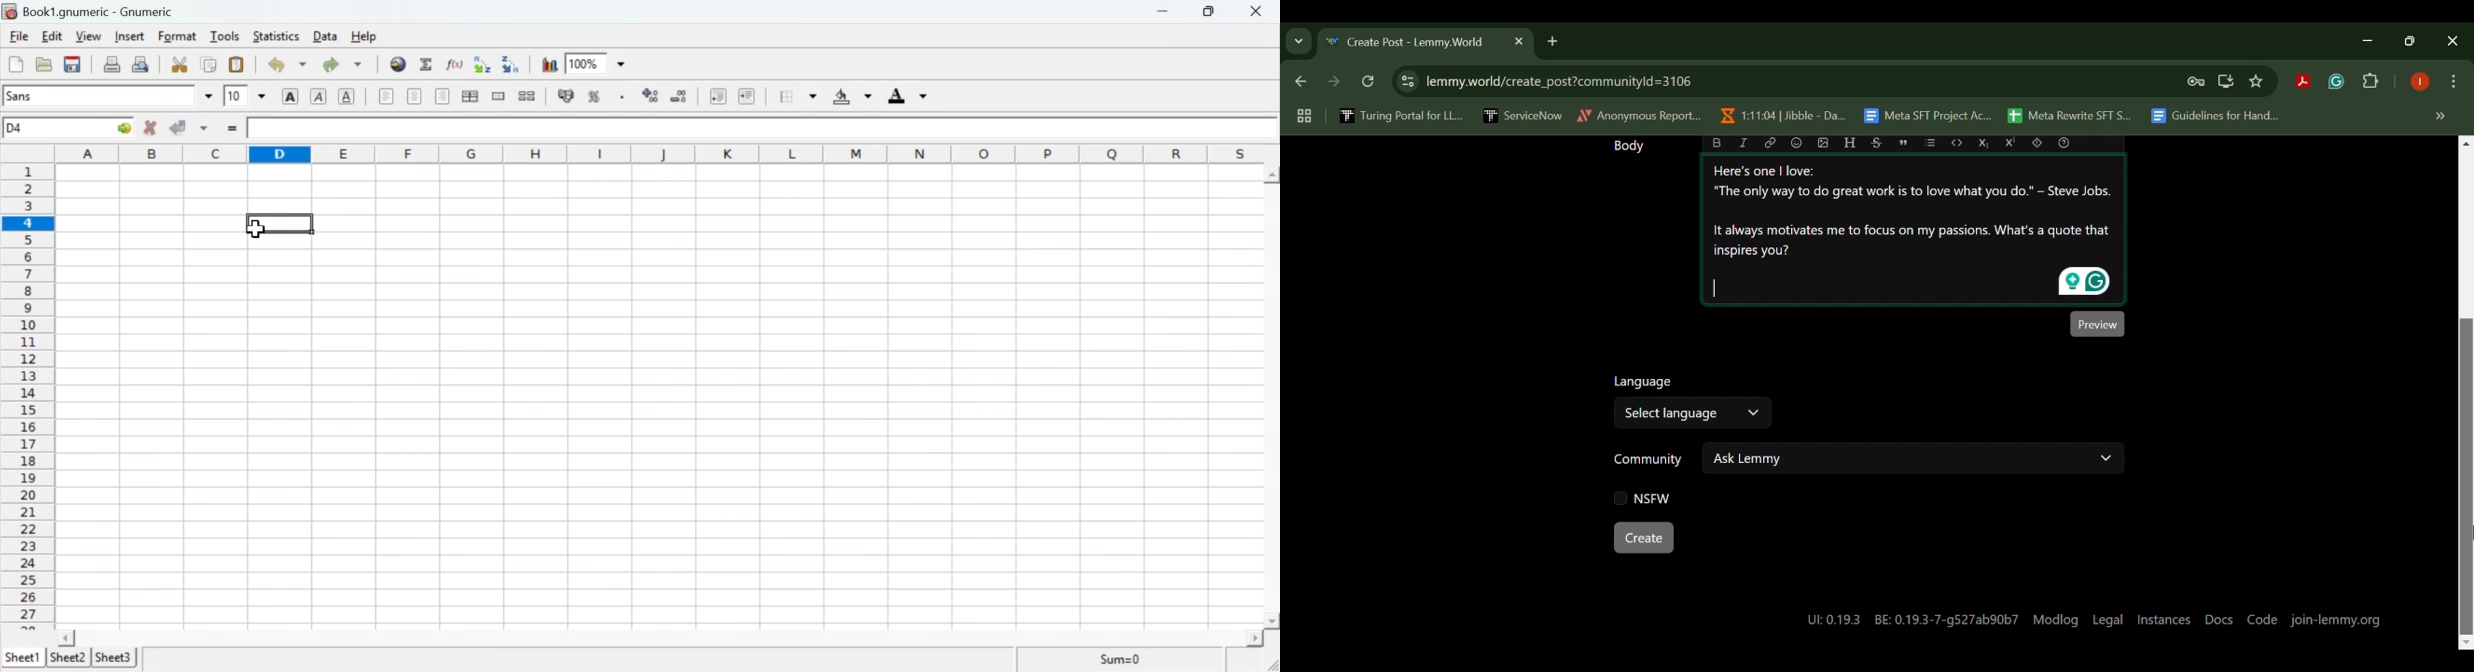  What do you see at coordinates (287, 65) in the screenshot?
I see `Undo` at bounding box center [287, 65].